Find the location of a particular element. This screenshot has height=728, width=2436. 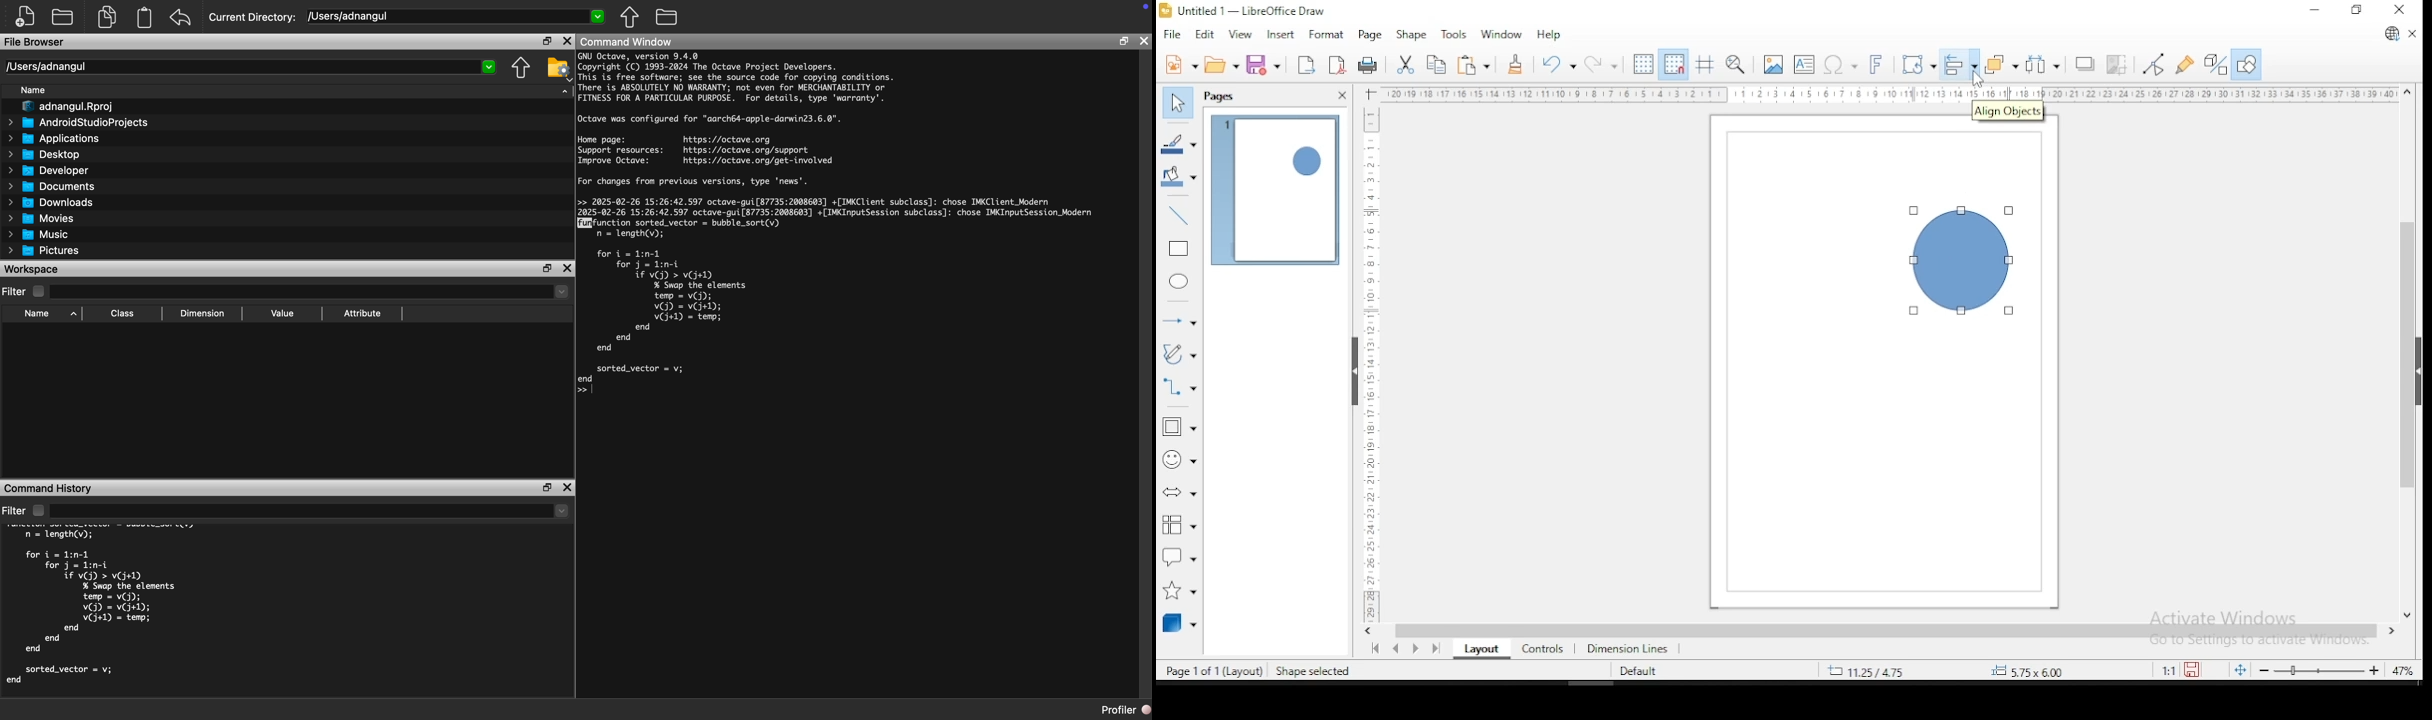

redo is located at coordinates (1600, 63).